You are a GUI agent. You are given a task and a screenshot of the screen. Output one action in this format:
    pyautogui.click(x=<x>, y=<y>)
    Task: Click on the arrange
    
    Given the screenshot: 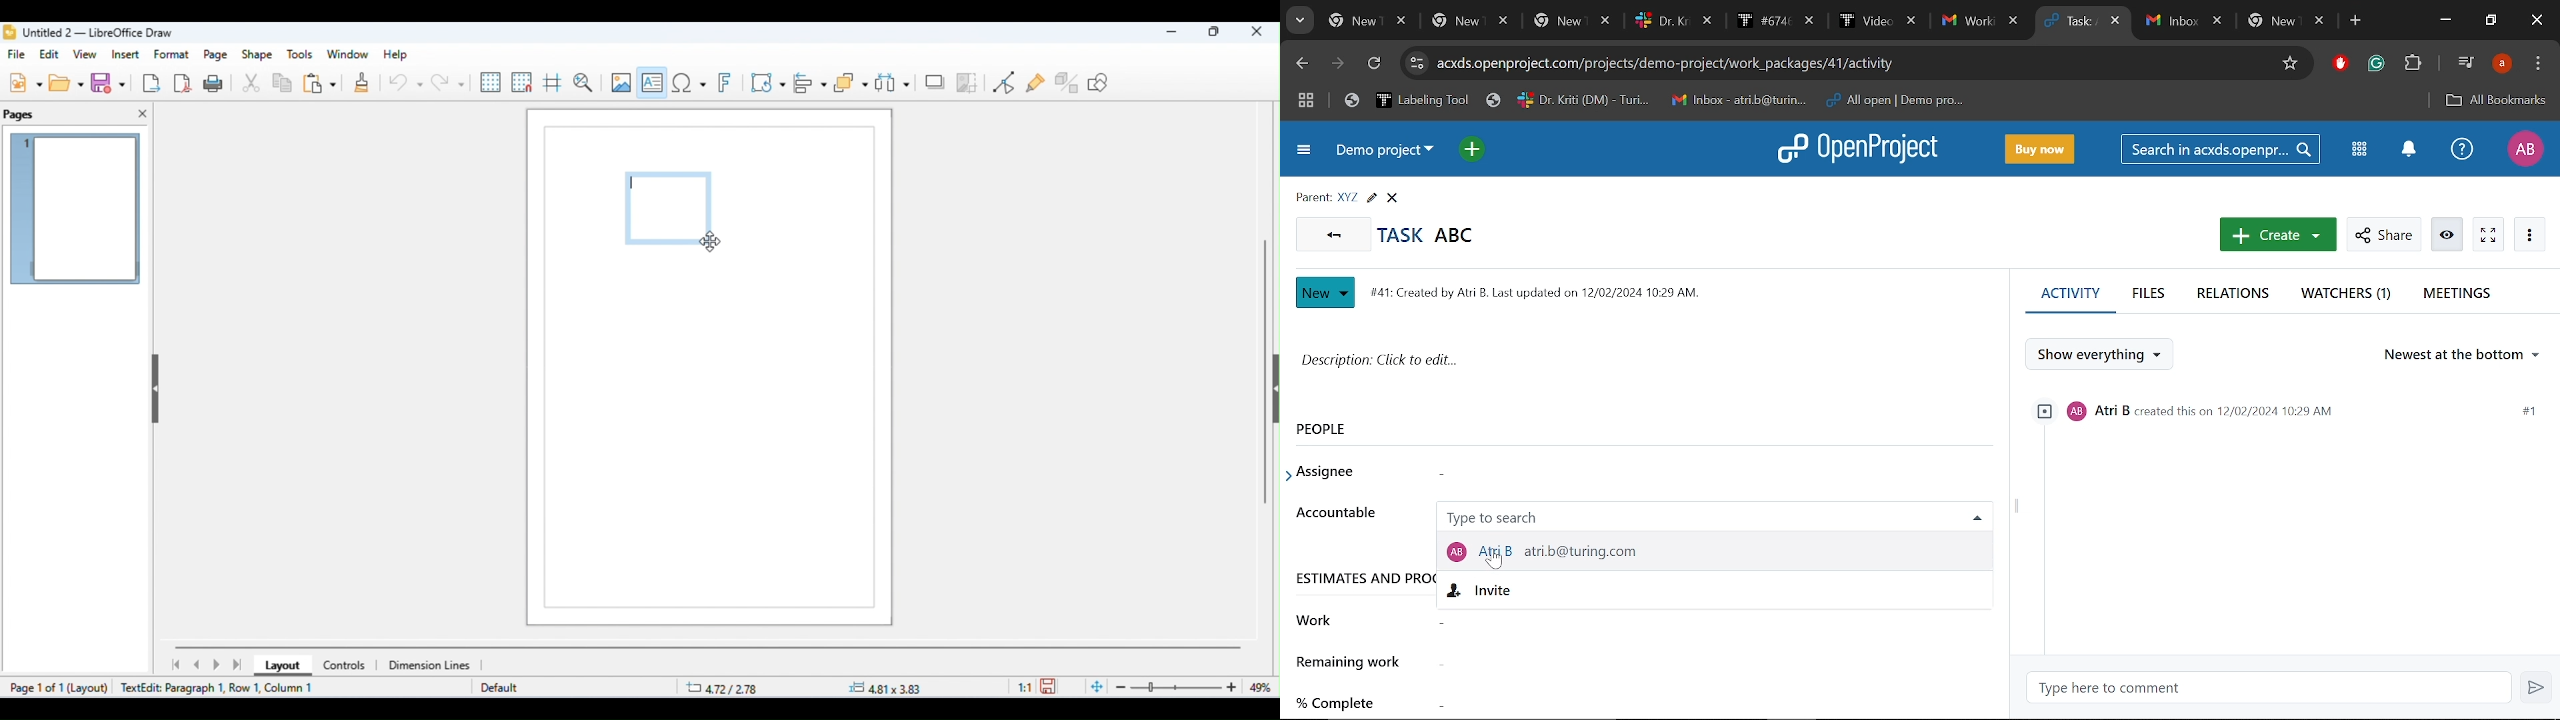 What is the action you would take?
    pyautogui.click(x=851, y=83)
    